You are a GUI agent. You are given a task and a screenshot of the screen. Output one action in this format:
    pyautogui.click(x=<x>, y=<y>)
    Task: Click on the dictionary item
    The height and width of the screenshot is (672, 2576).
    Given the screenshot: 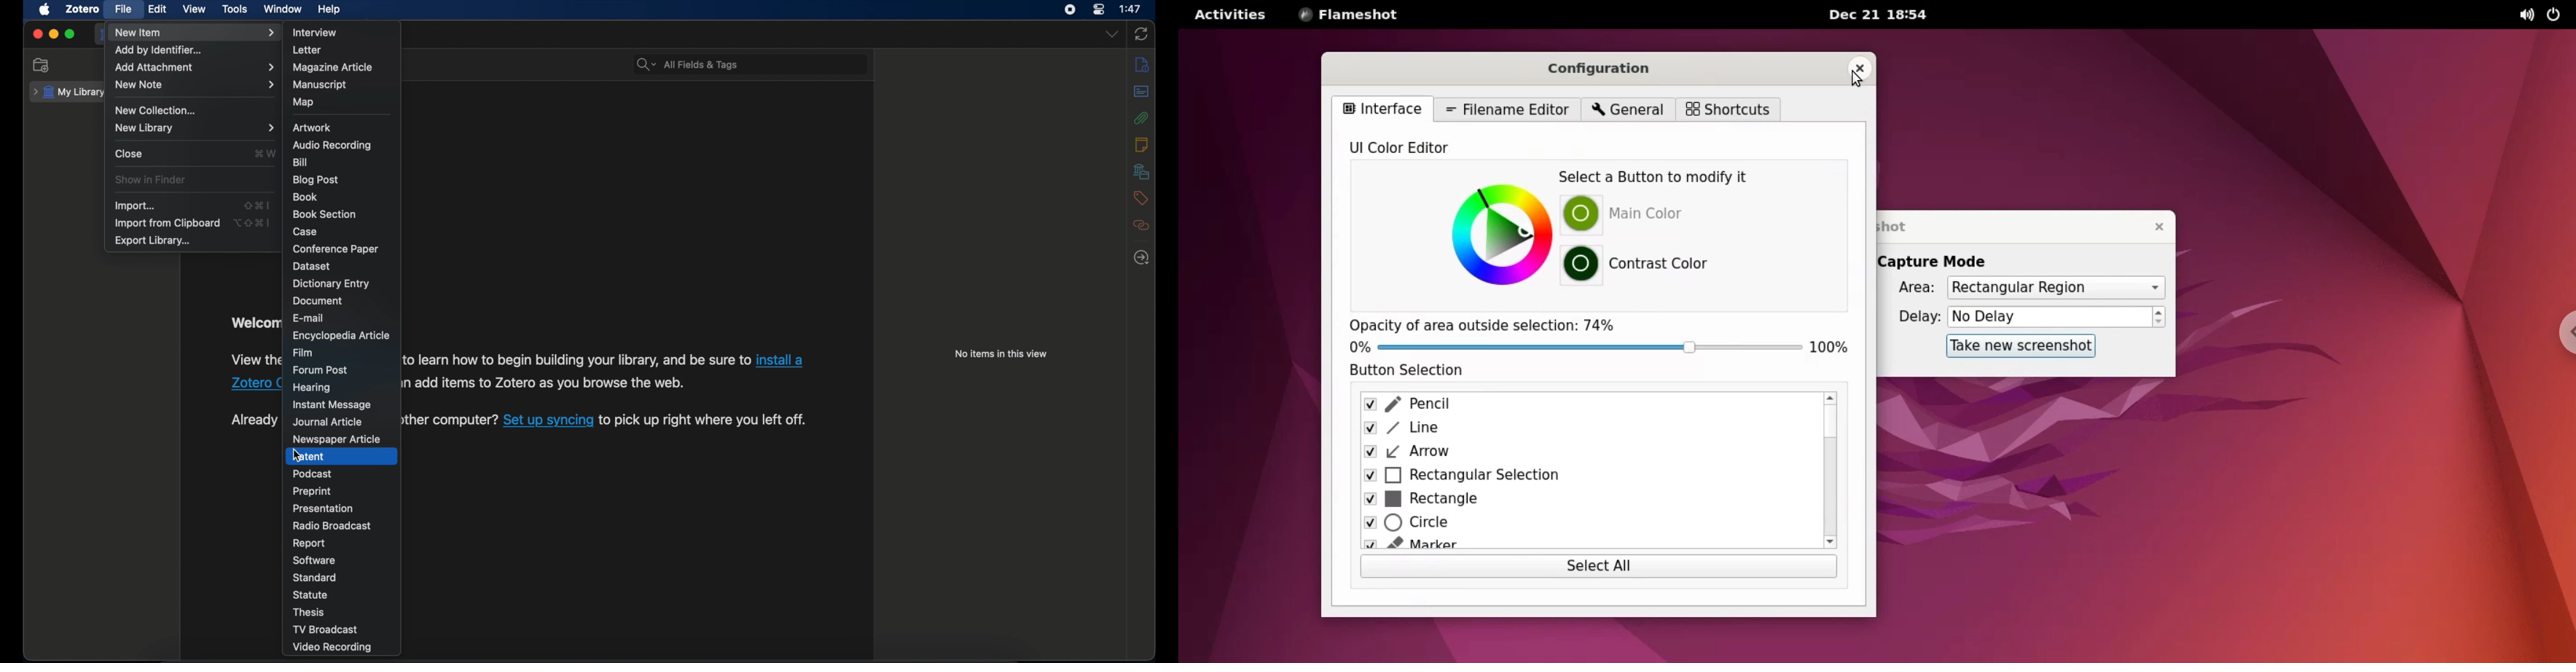 What is the action you would take?
    pyautogui.click(x=331, y=284)
    